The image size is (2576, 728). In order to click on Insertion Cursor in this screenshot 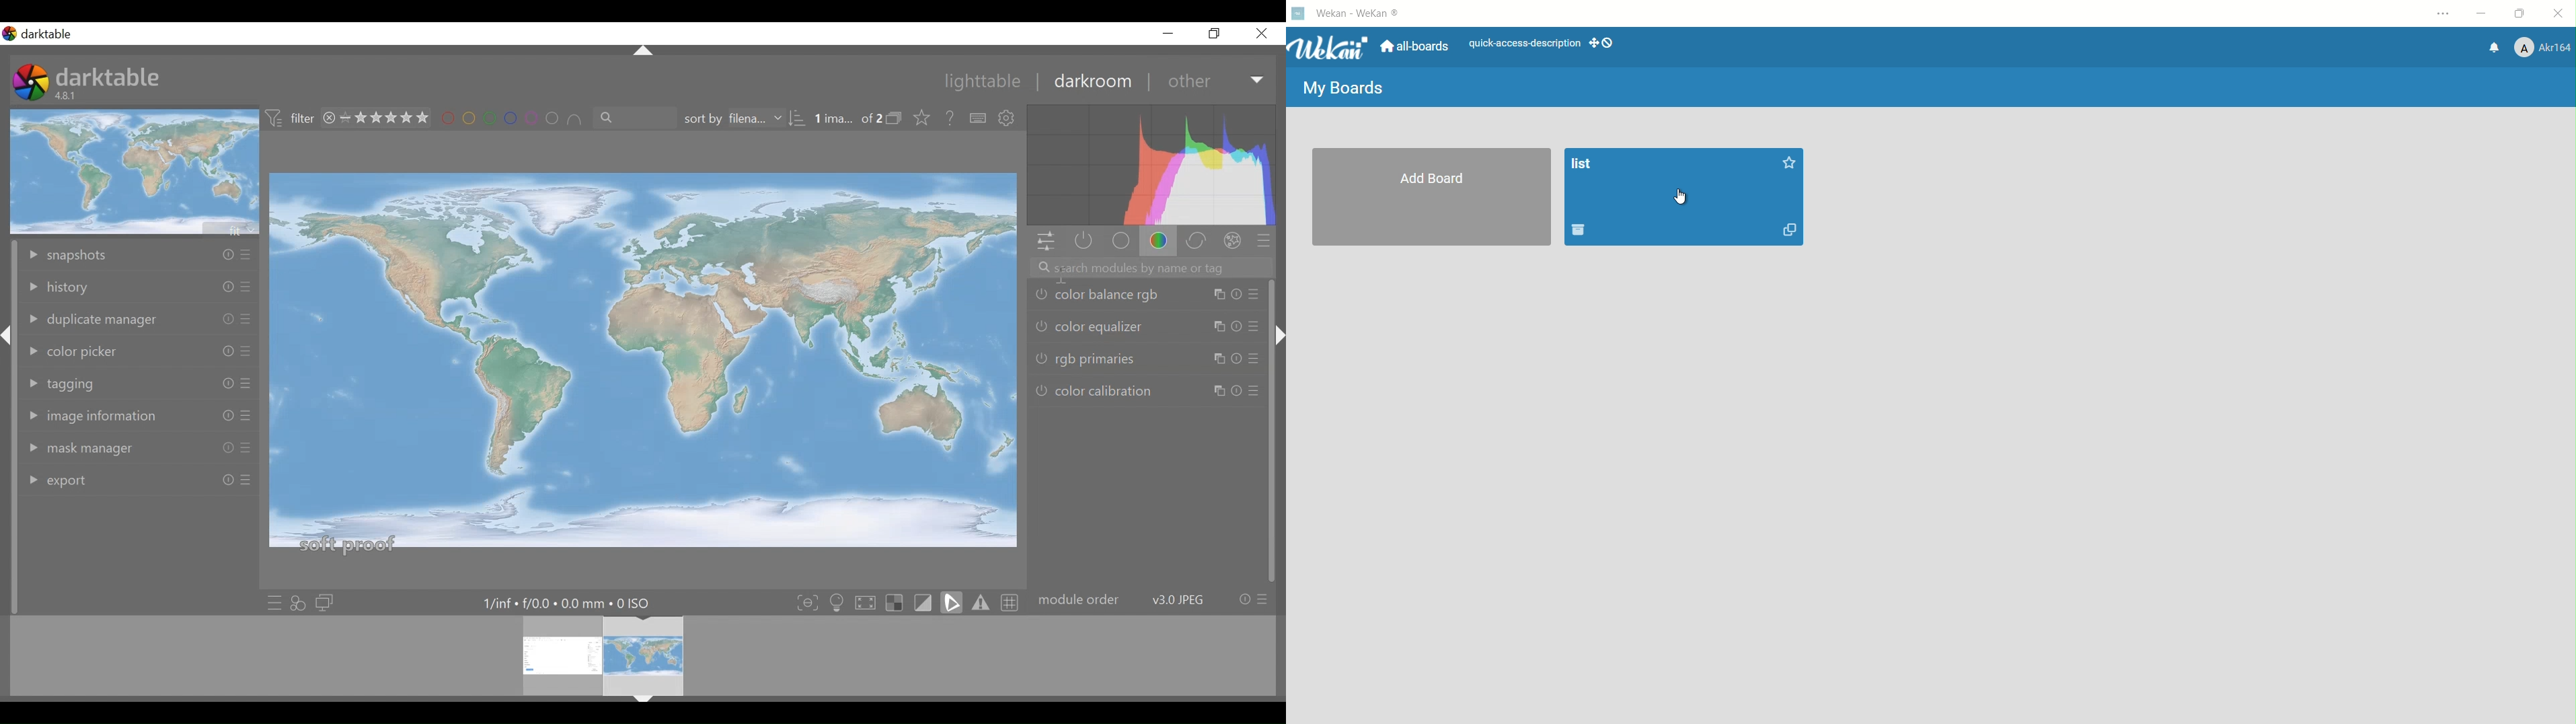, I will do `click(1061, 275)`.